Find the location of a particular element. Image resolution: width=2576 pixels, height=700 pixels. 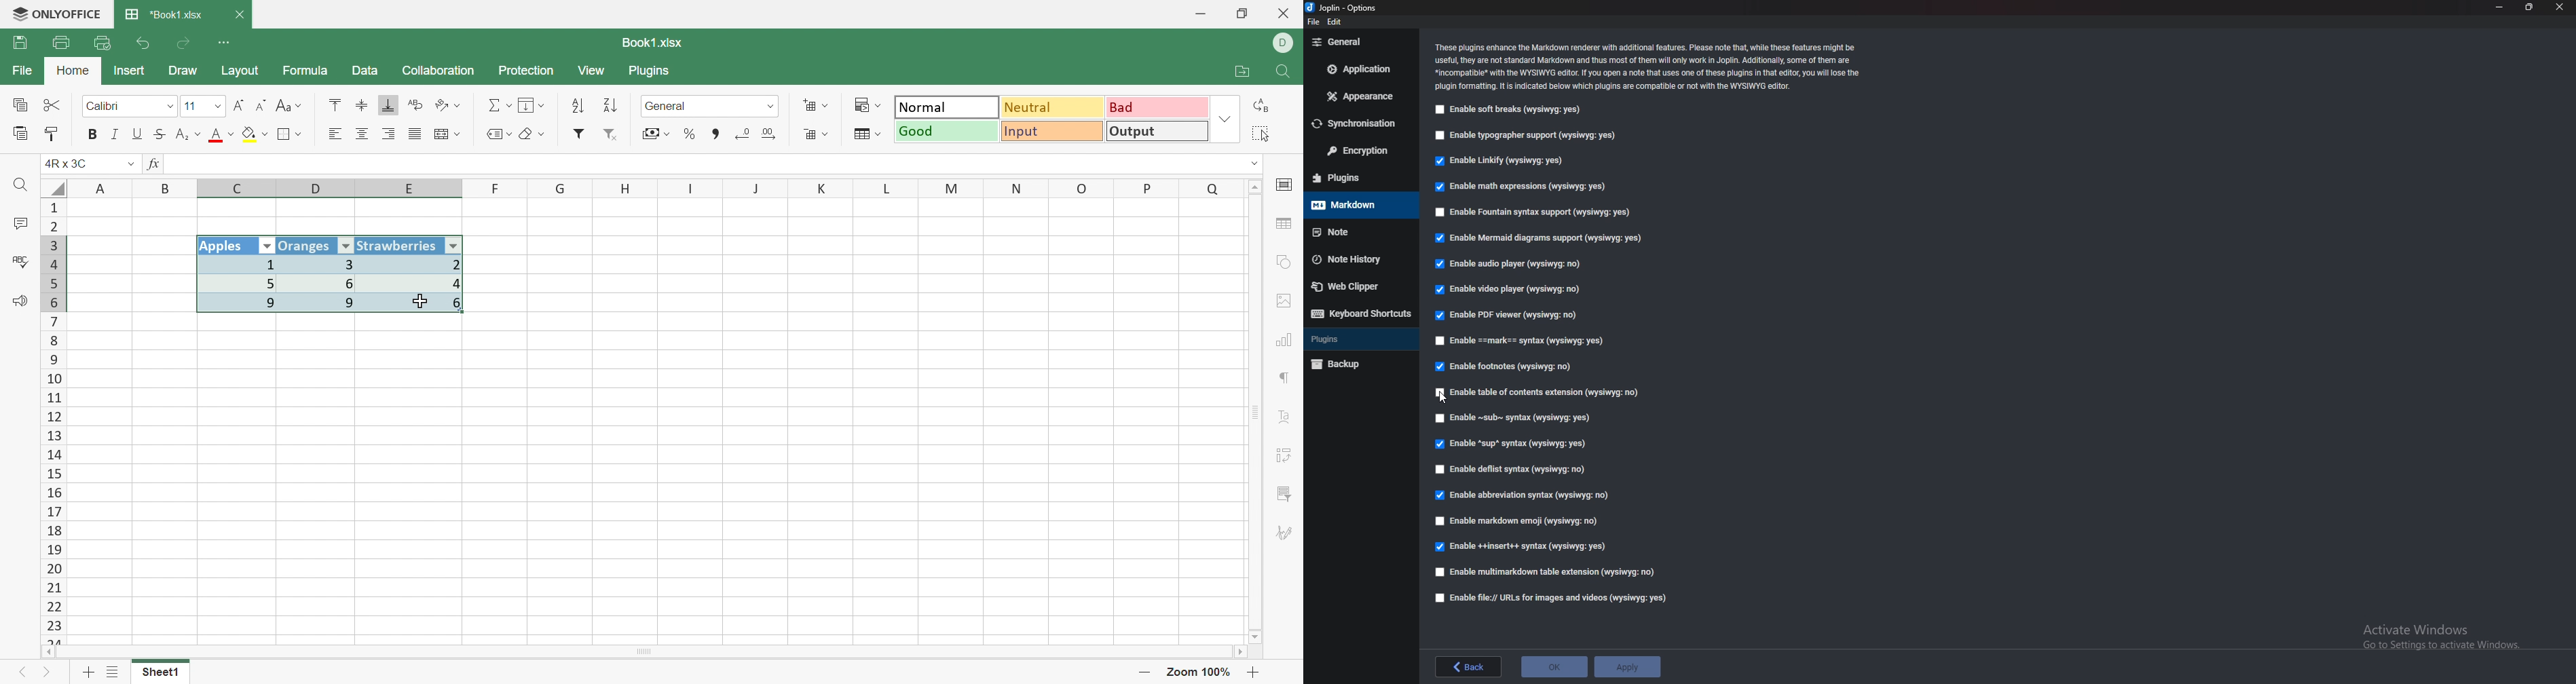

Cut is located at coordinates (52, 104).